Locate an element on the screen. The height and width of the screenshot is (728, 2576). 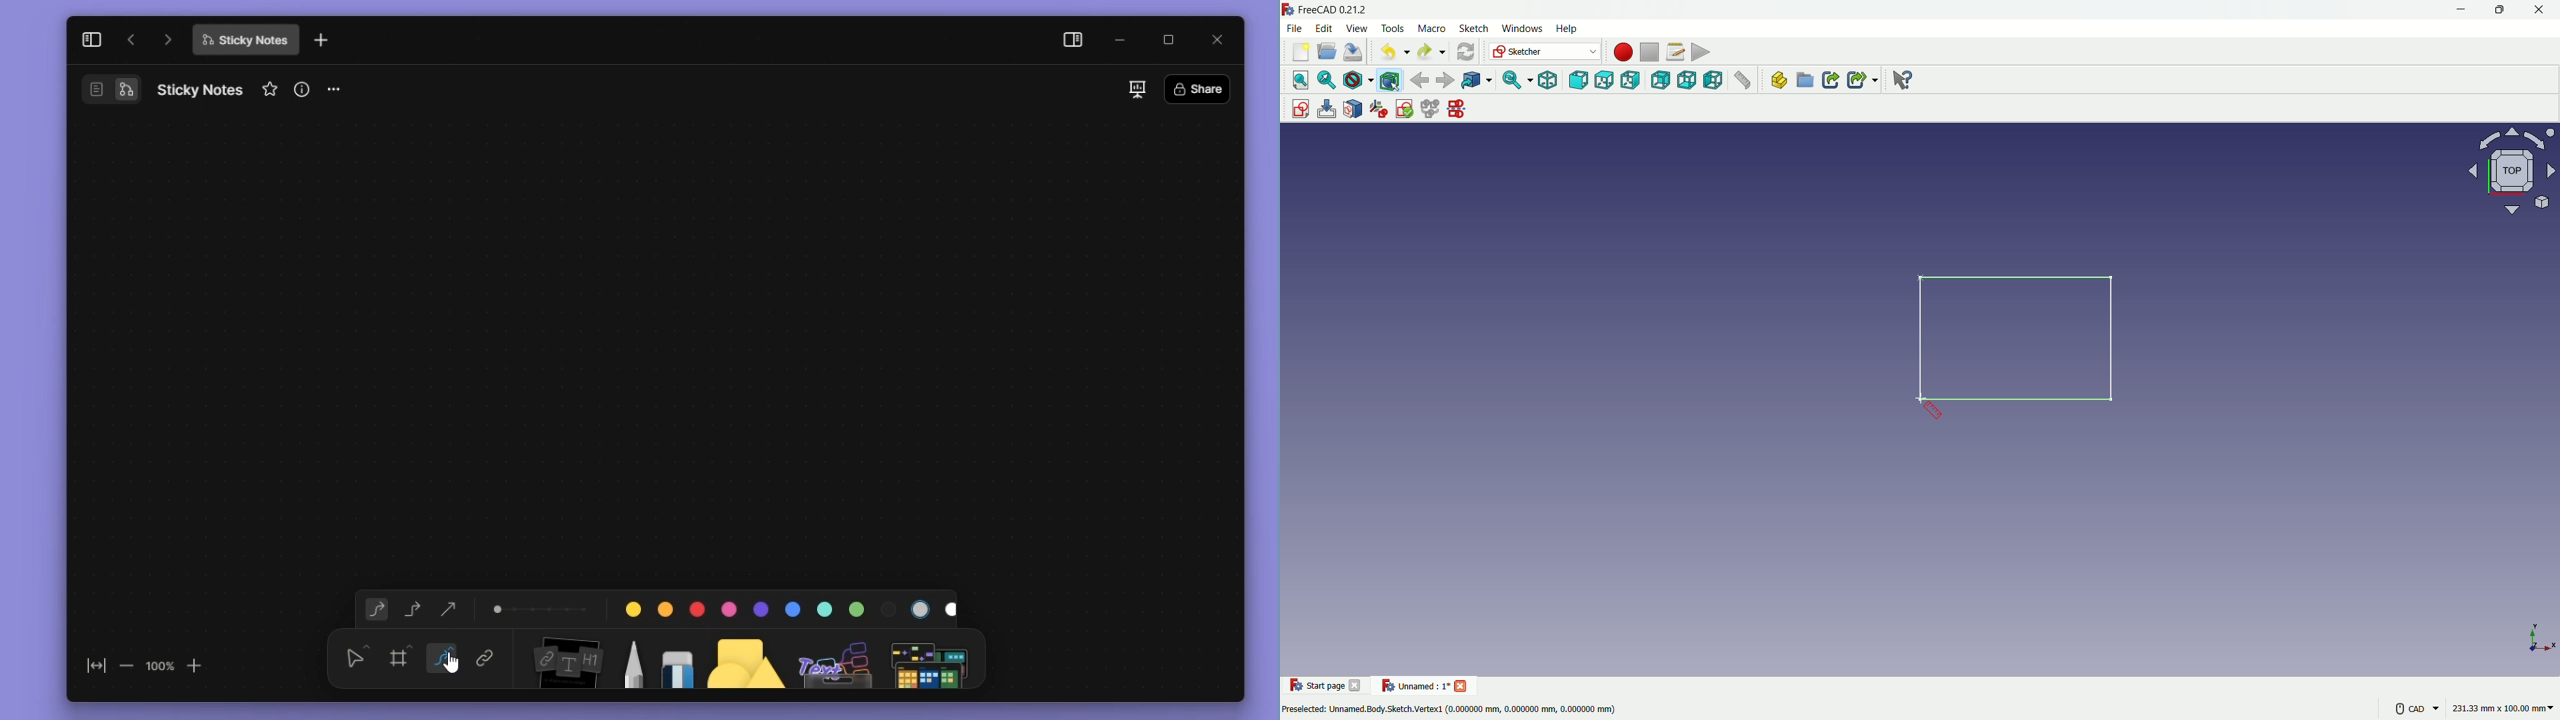
redo is located at coordinates (1429, 52).